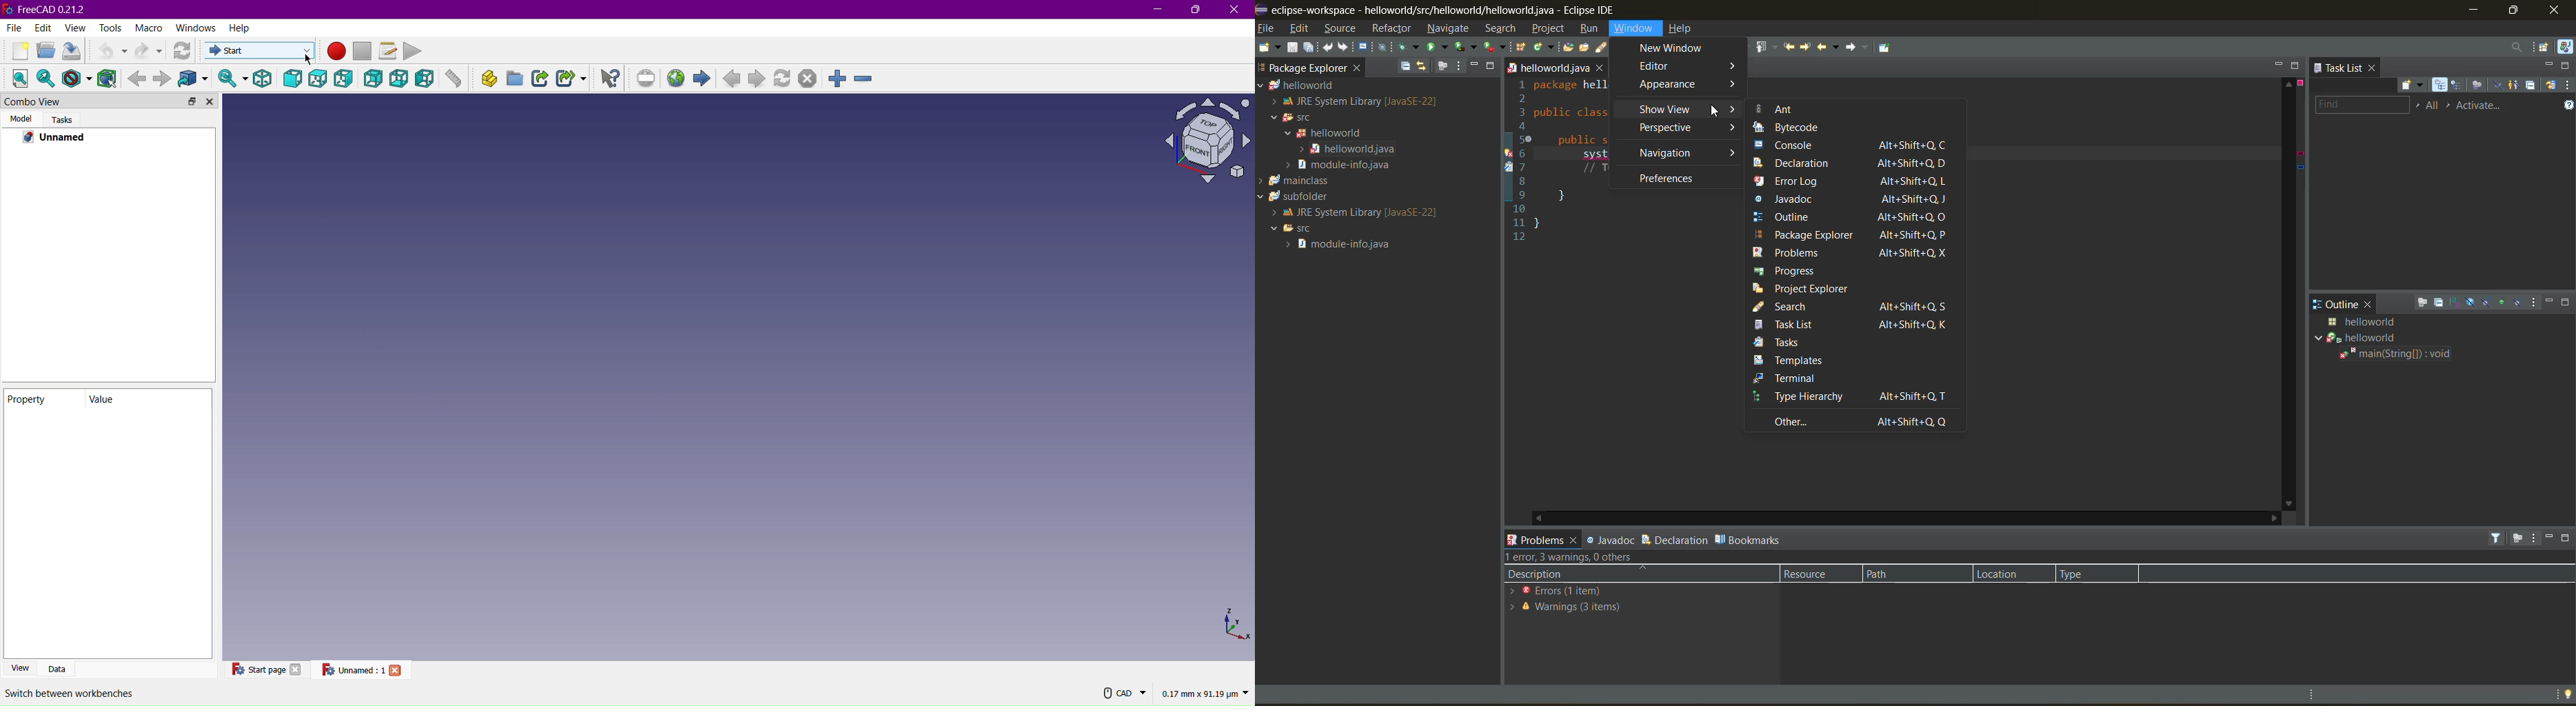  What do you see at coordinates (184, 51) in the screenshot?
I see `Refresh` at bounding box center [184, 51].